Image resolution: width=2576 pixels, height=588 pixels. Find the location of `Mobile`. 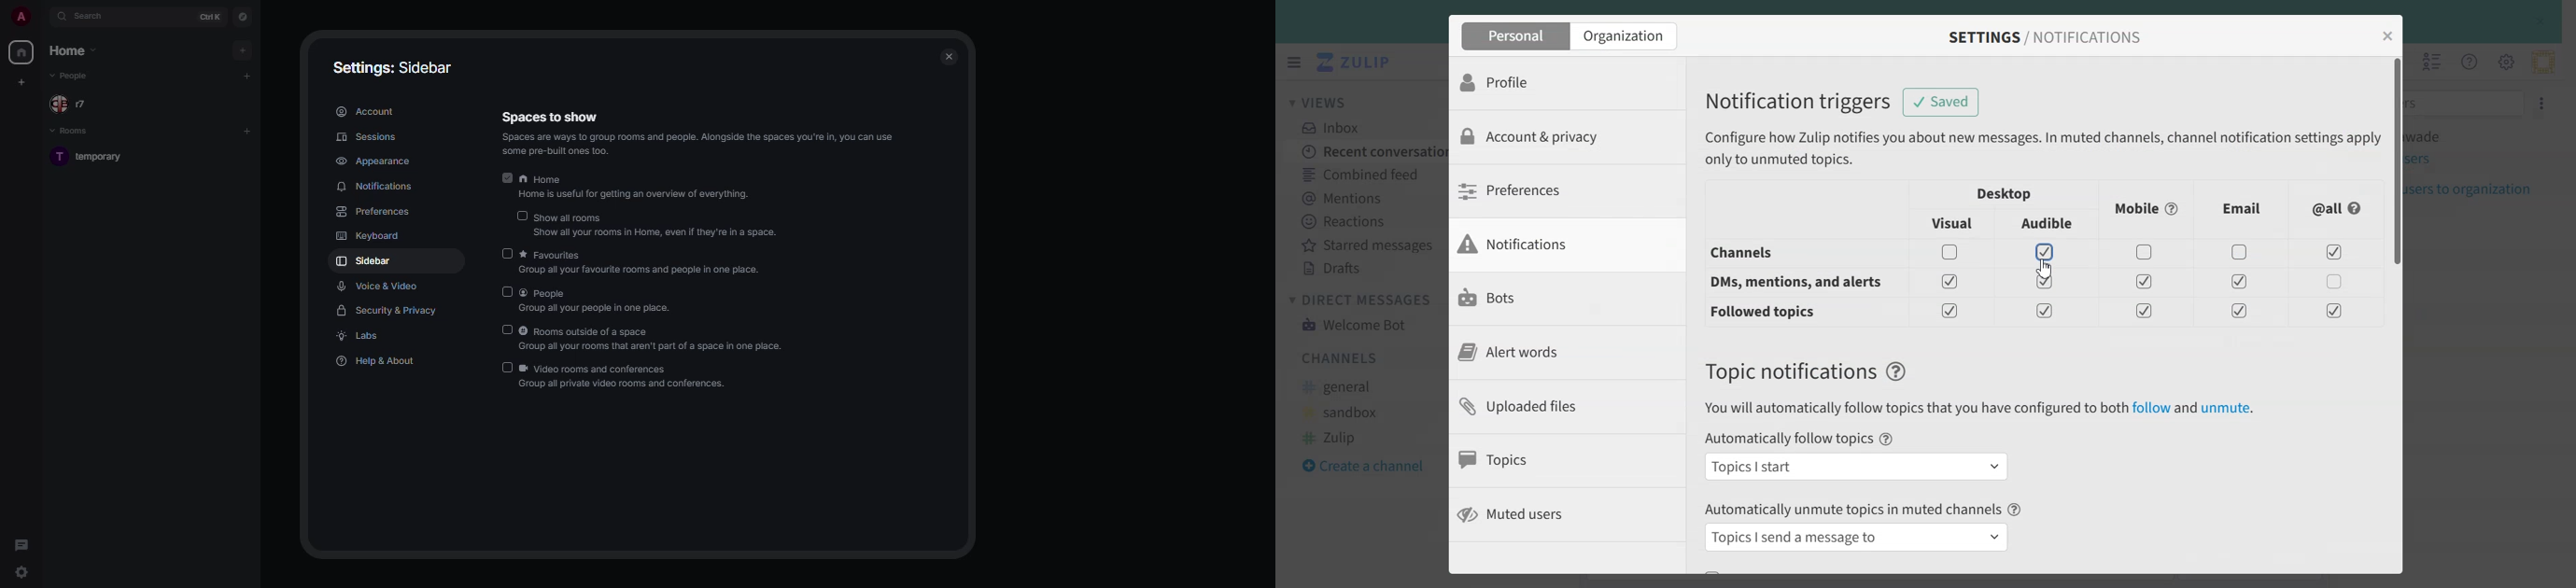

Mobile is located at coordinates (2148, 209).